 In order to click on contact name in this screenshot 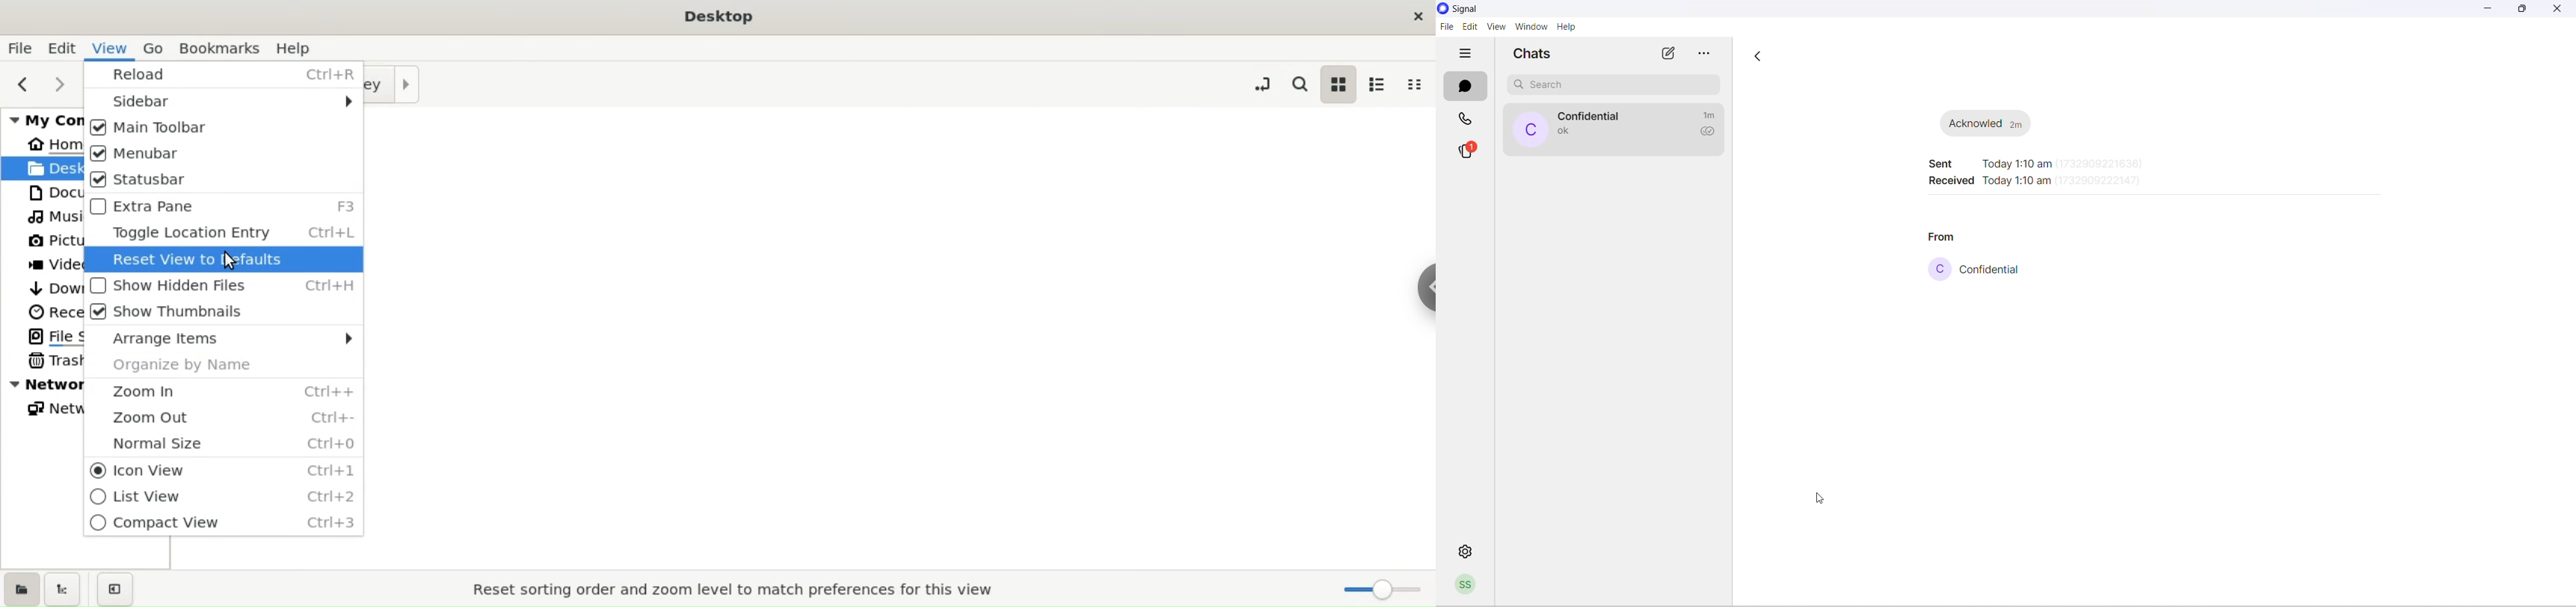, I will do `click(1592, 116)`.